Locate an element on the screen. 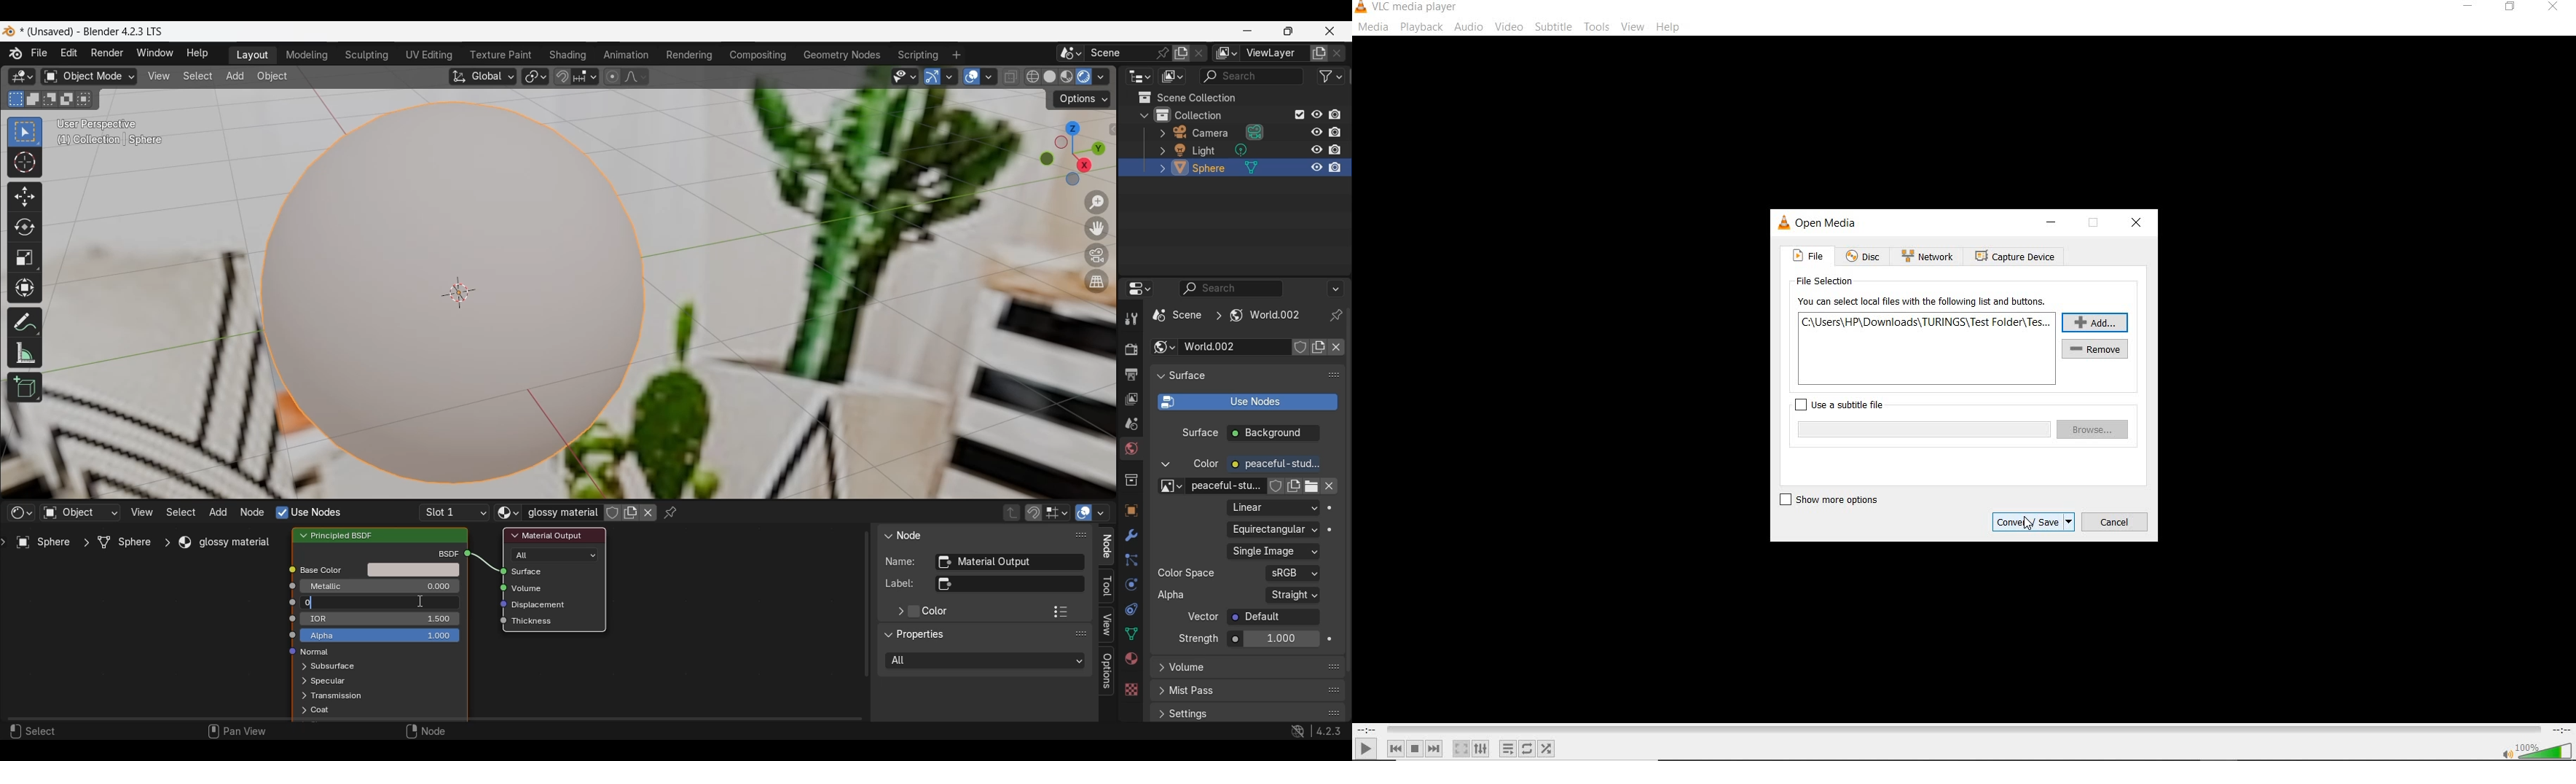  Proportional editing fall off is located at coordinates (635, 77).